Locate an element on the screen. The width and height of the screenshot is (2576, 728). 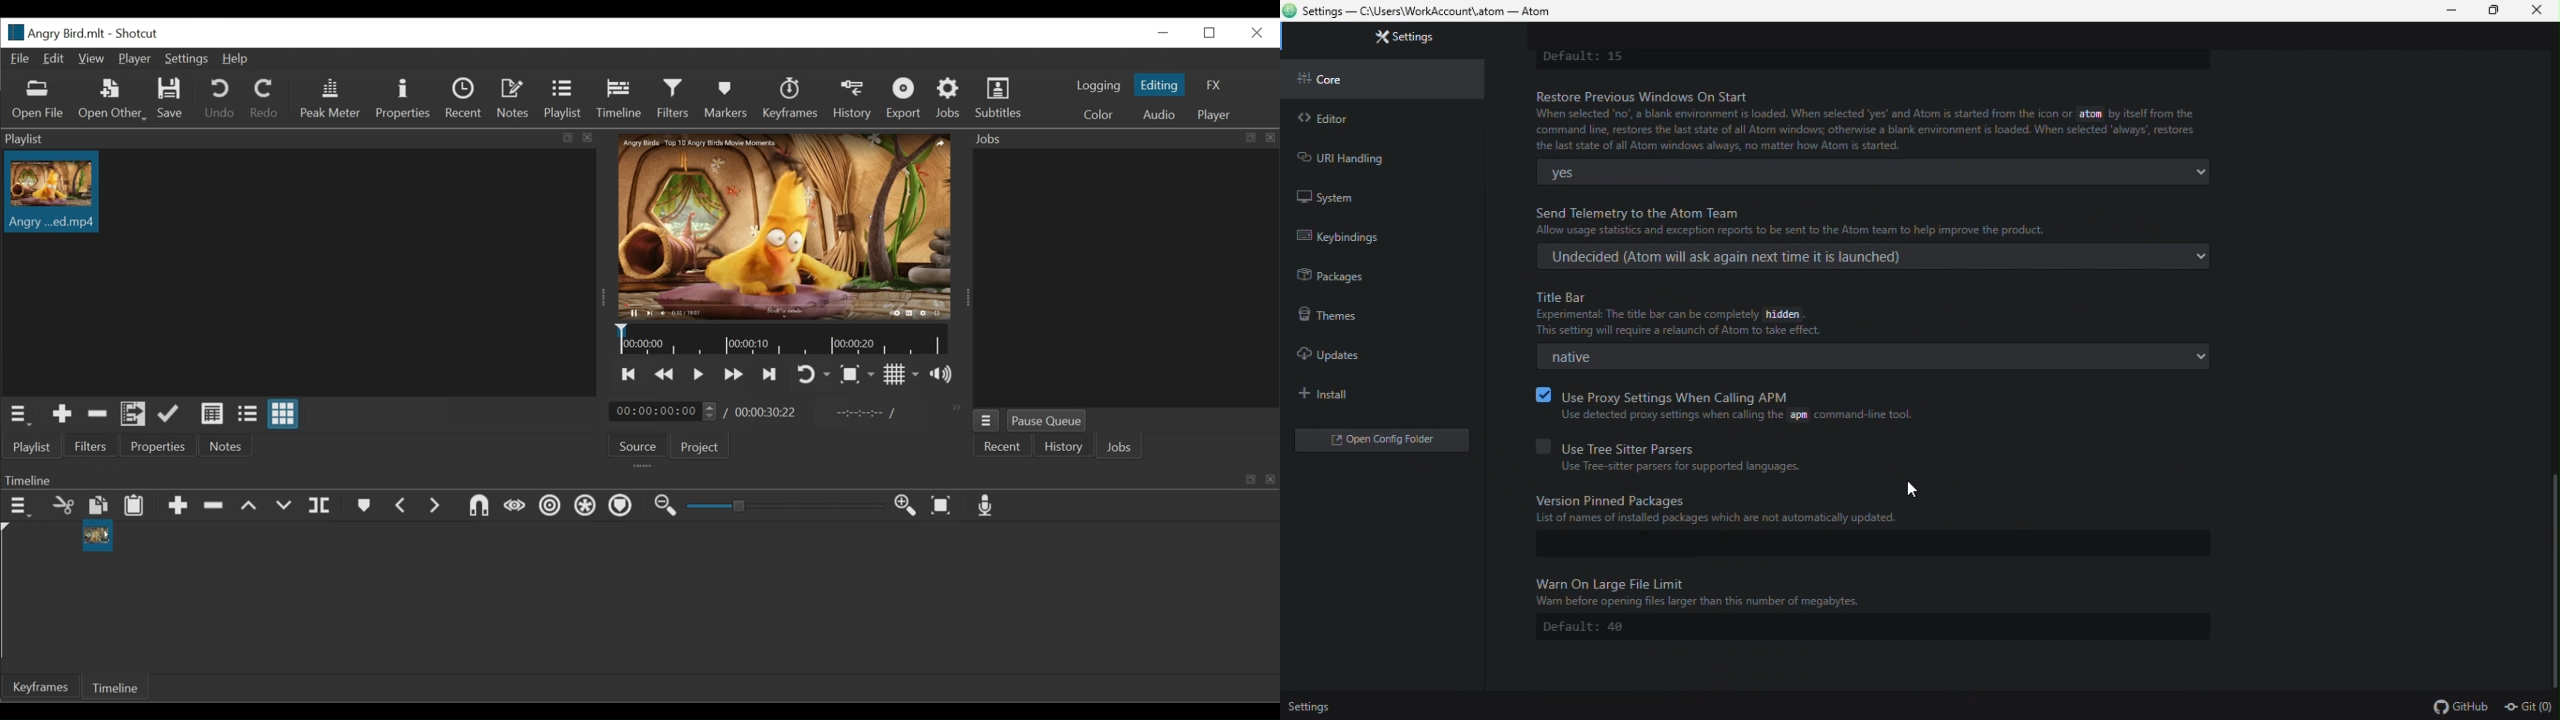
Source is located at coordinates (641, 445).